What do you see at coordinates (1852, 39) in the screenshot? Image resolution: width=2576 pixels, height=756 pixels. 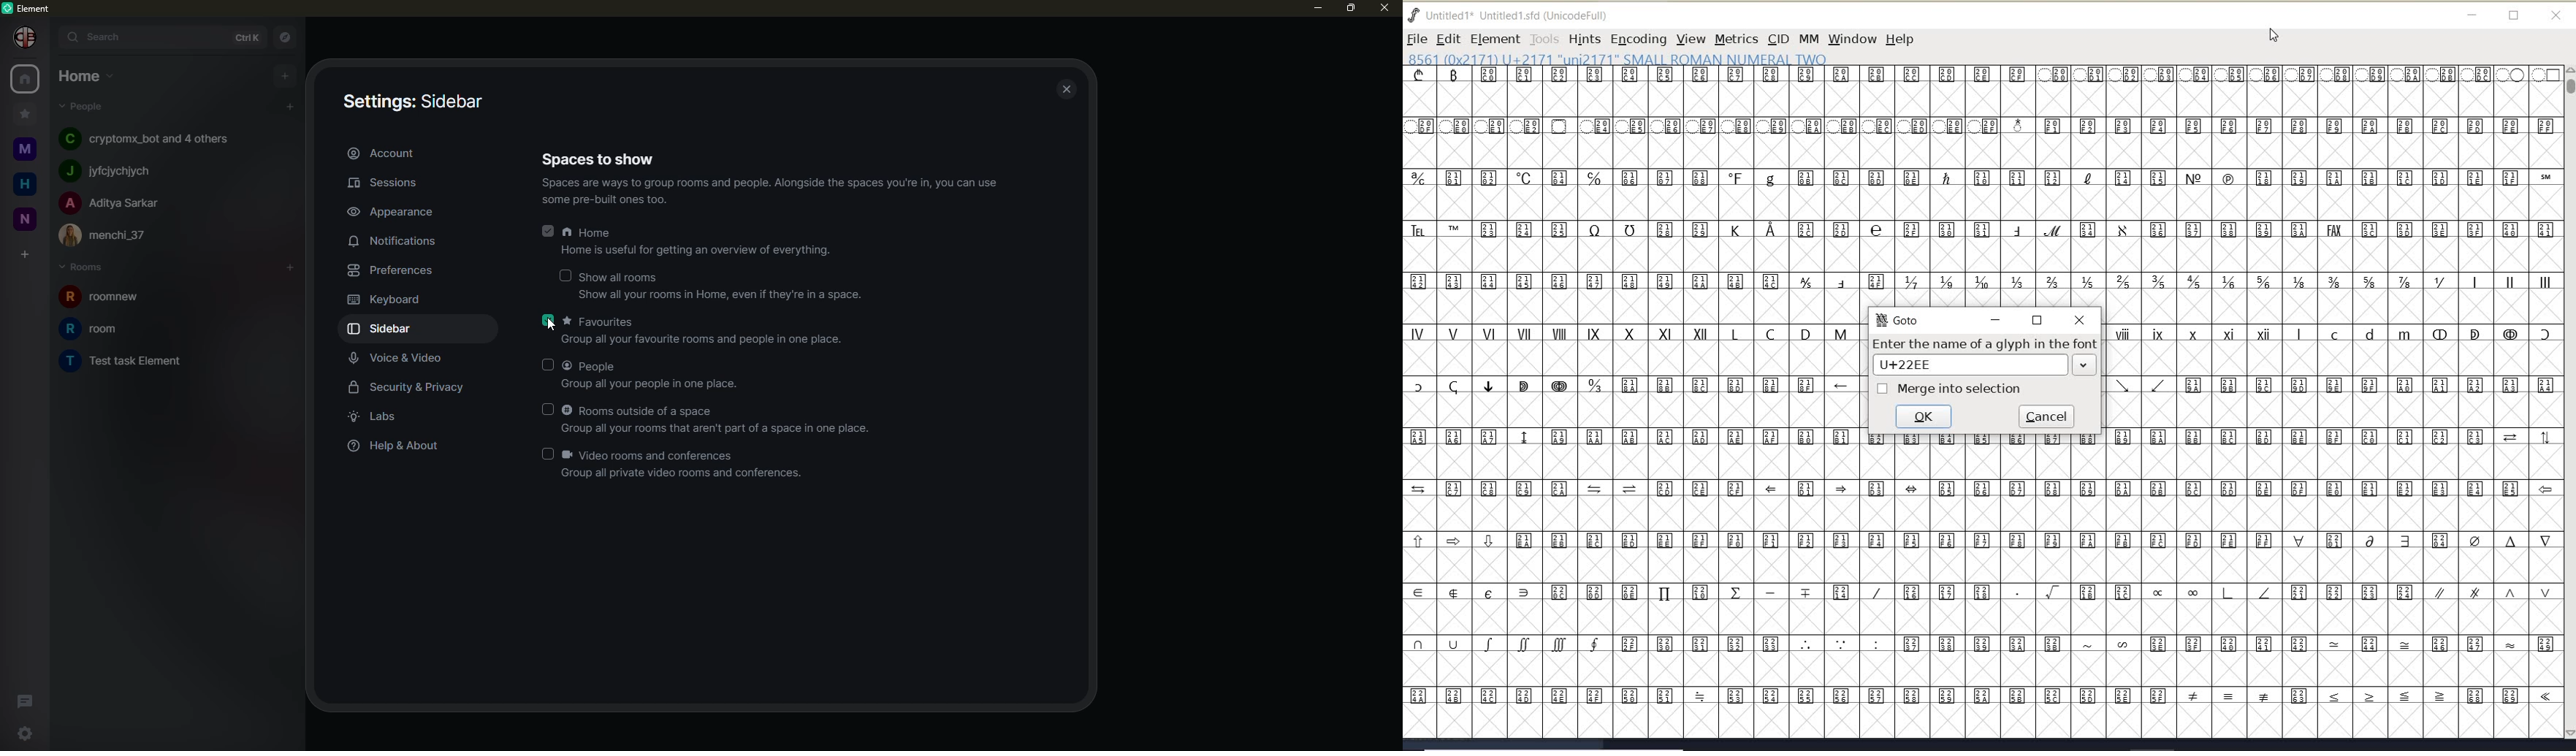 I see `window` at bounding box center [1852, 39].